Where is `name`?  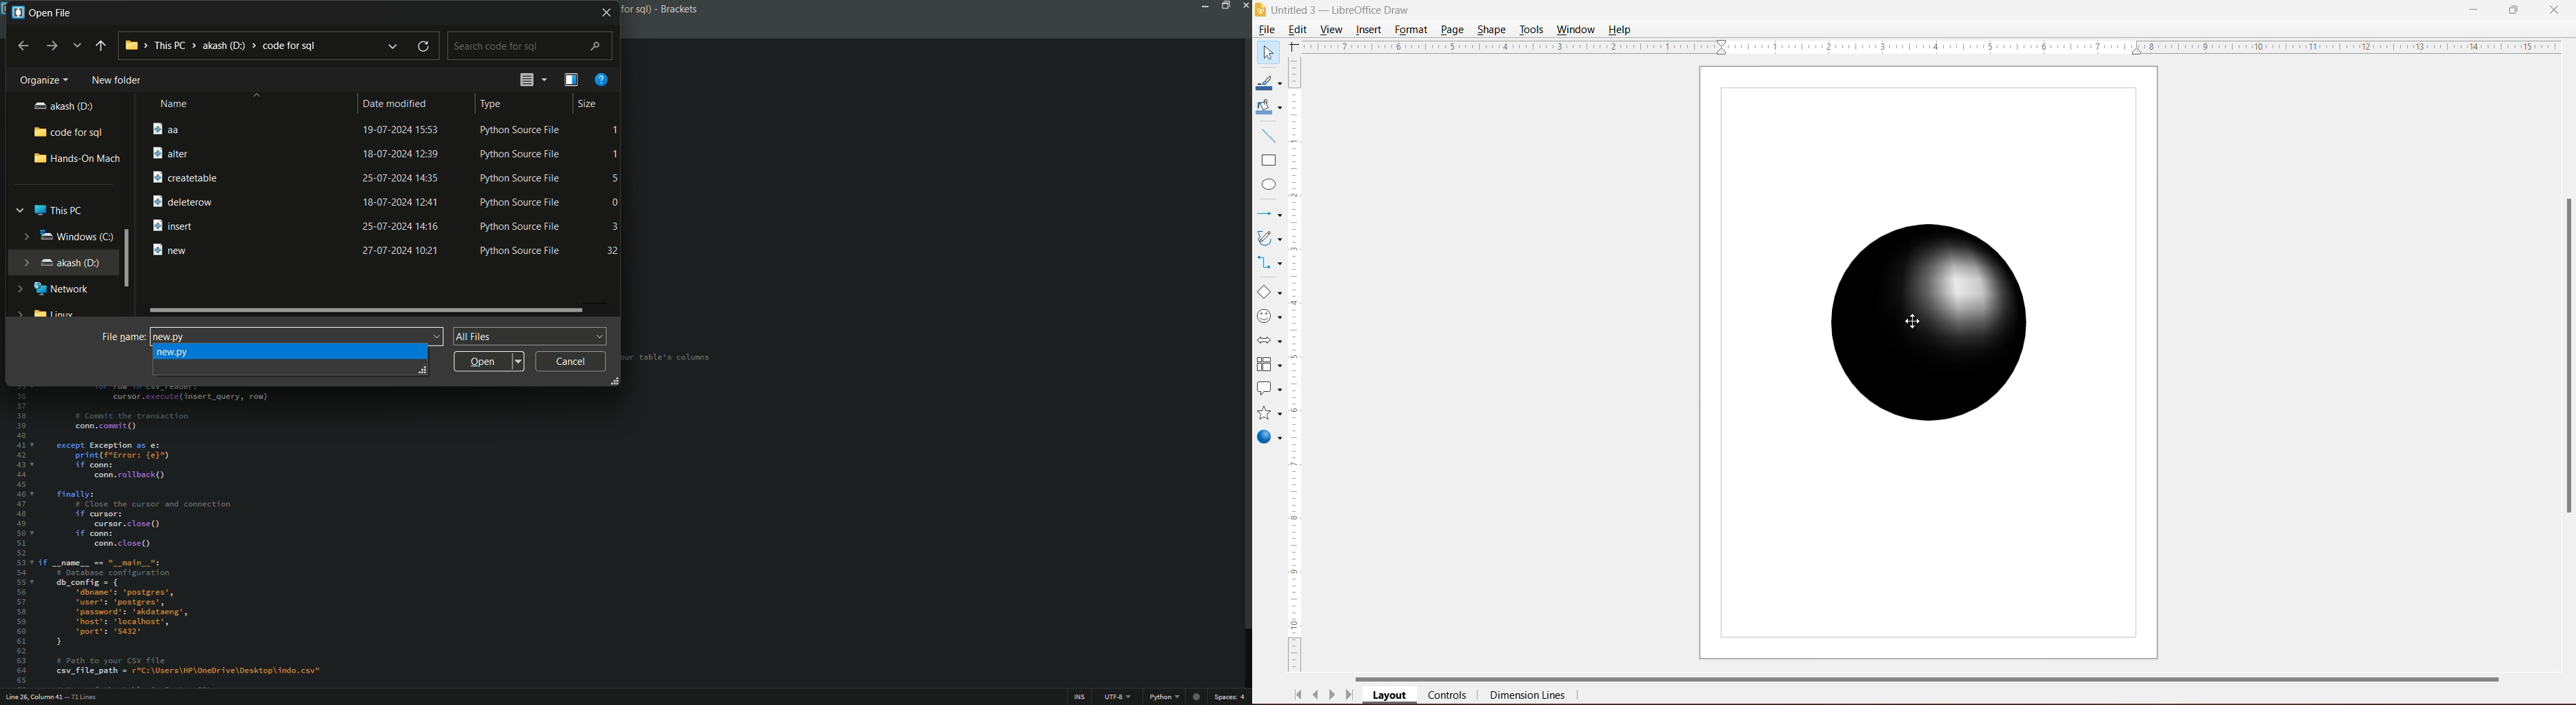 name is located at coordinates (172, 104).